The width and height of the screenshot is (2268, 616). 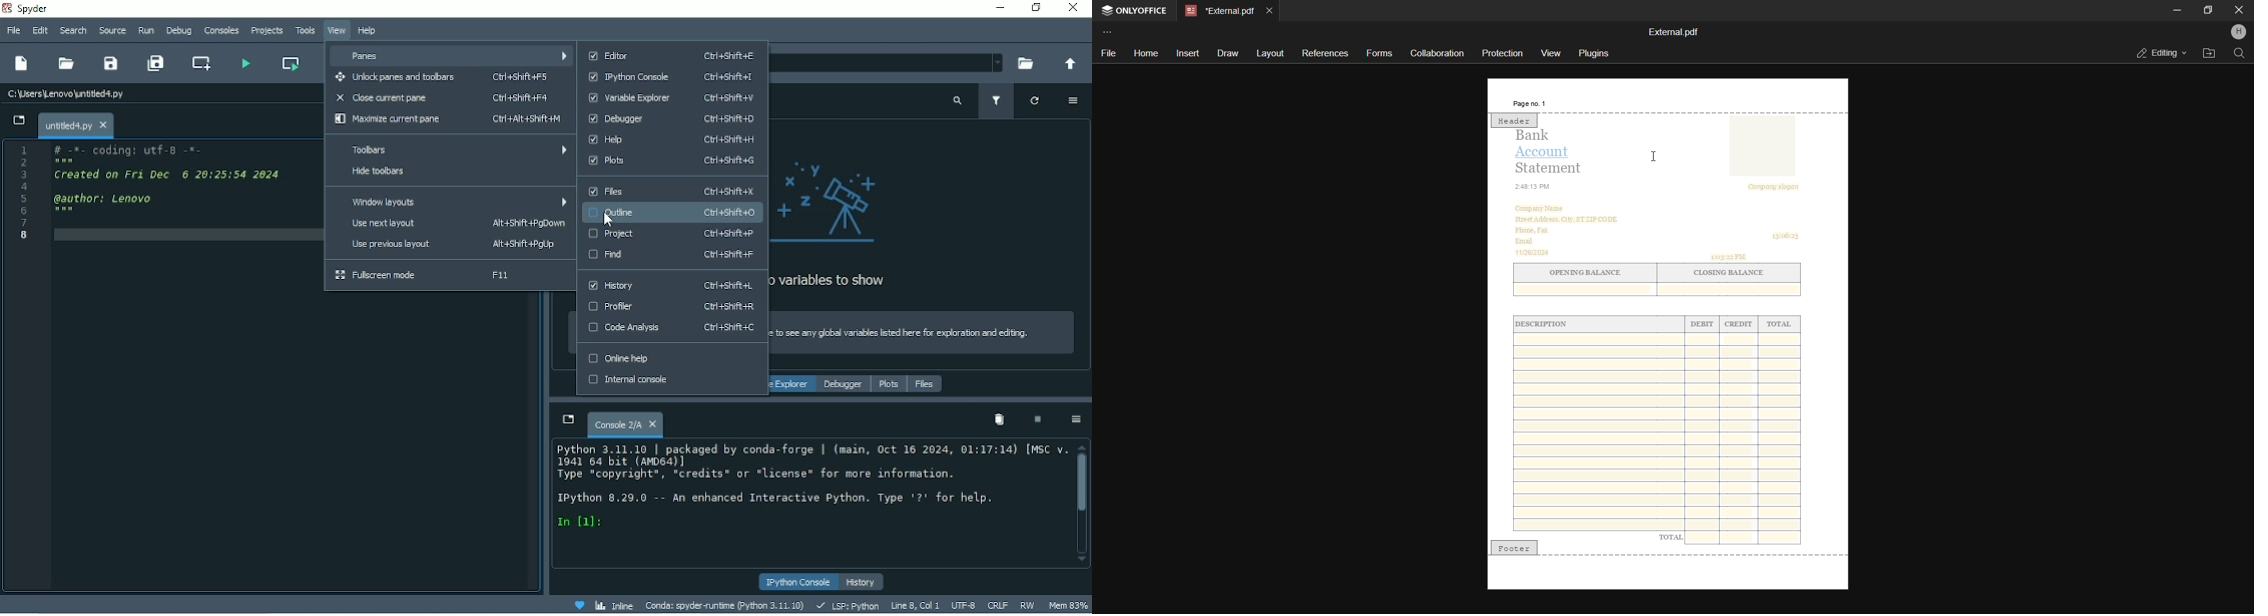 I want to click on Debugger, so click(x=674, y=119).